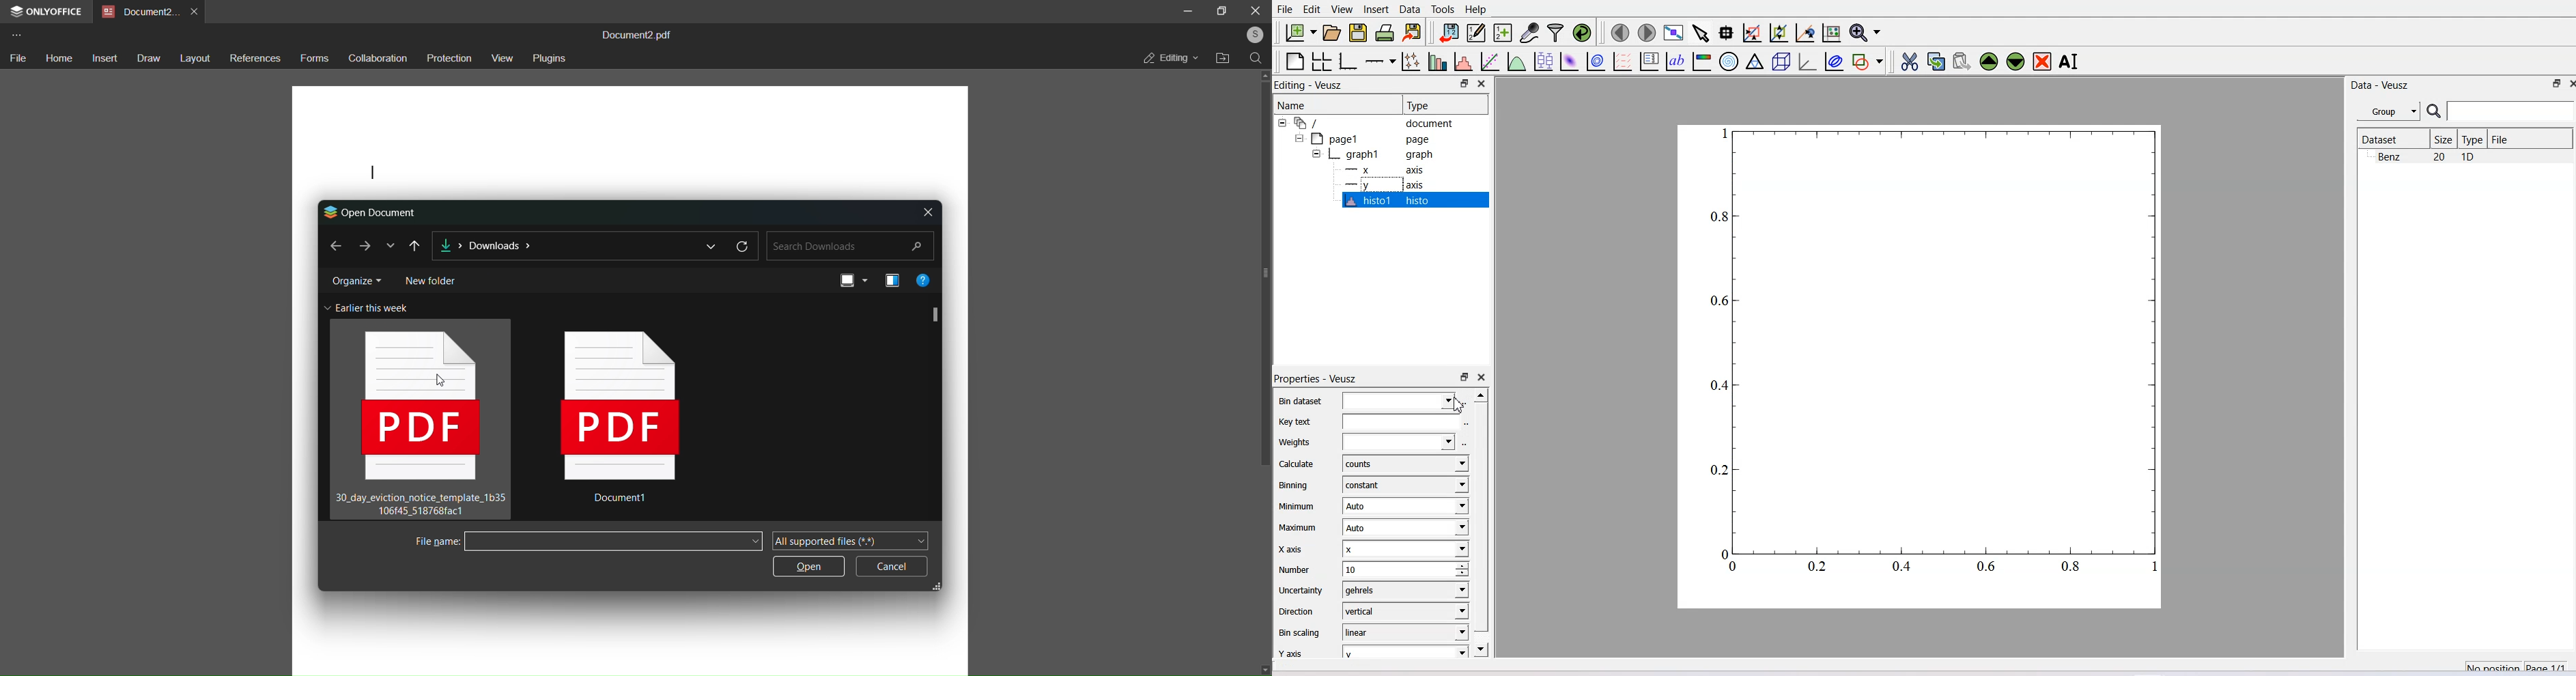 Image resolution: width=2576 pixels, height=700 pixels. Describe the element at coordinates (711, 245) in the screenshot. I see `list` at that location.